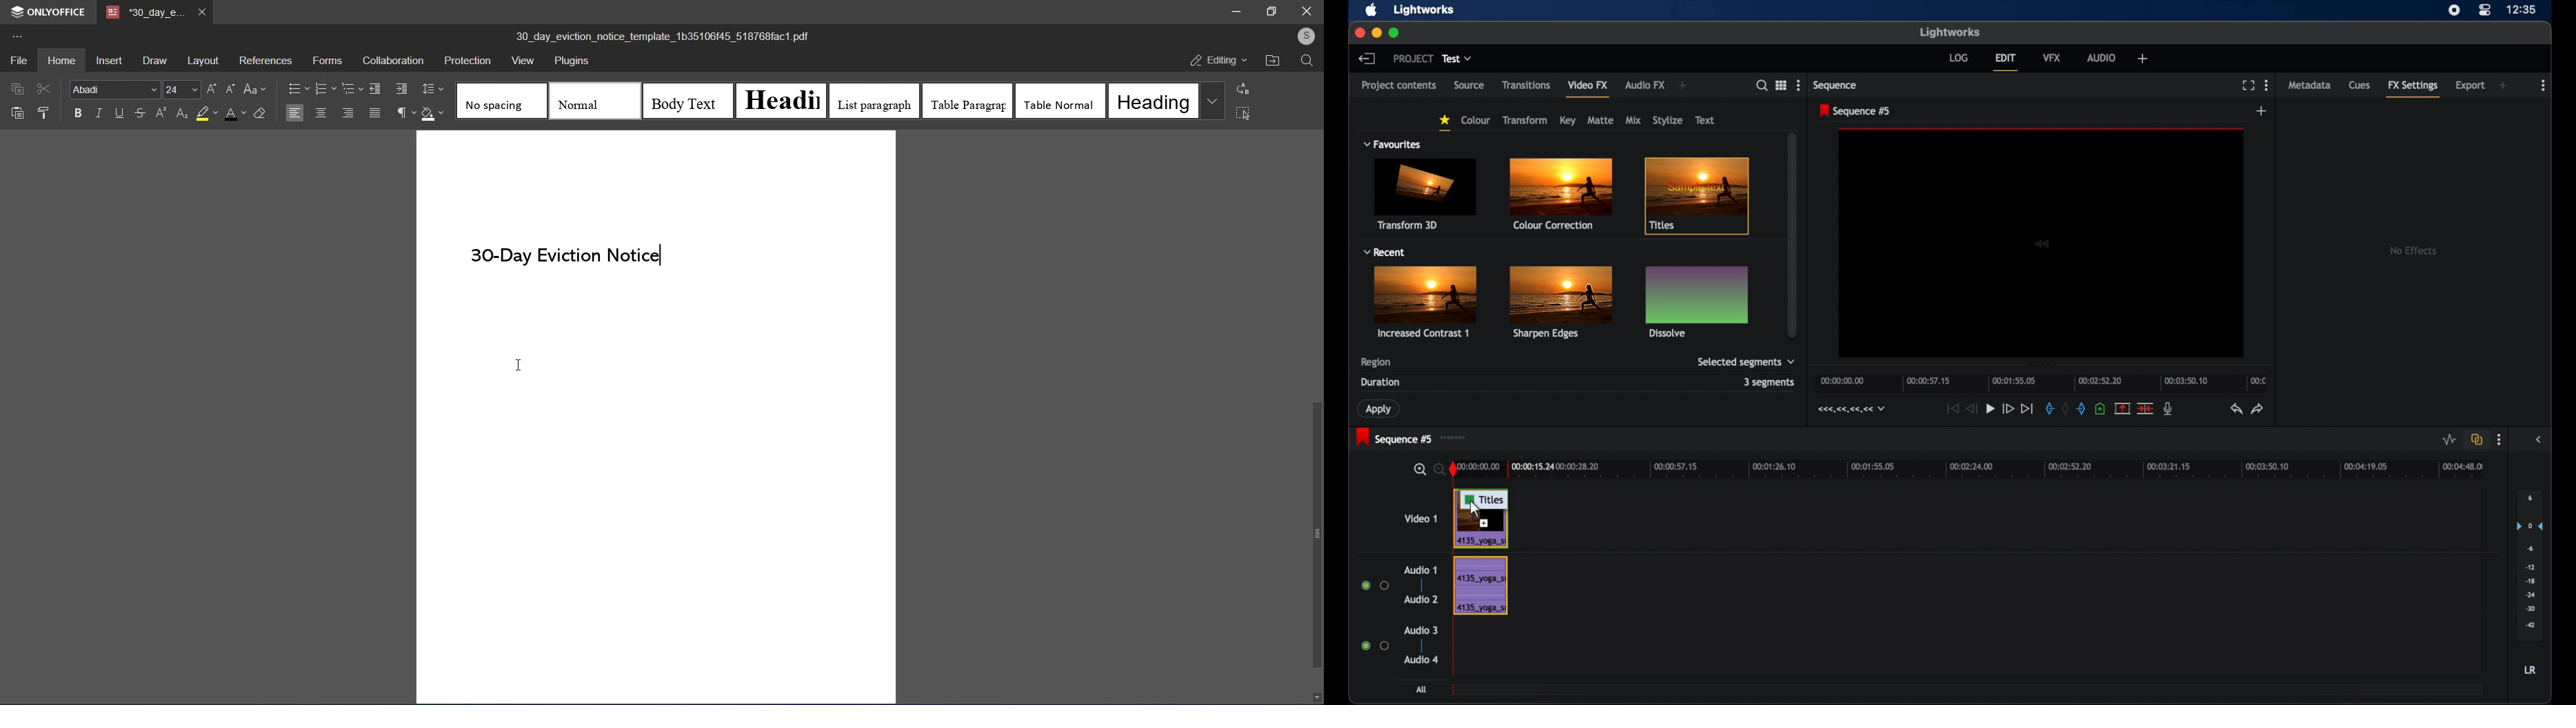 This screenshot has width=2576, height=728. What do you see at coordinates (2042, 243) in the screenshot?
I see `video icon` at bounding box center [2042, 243].